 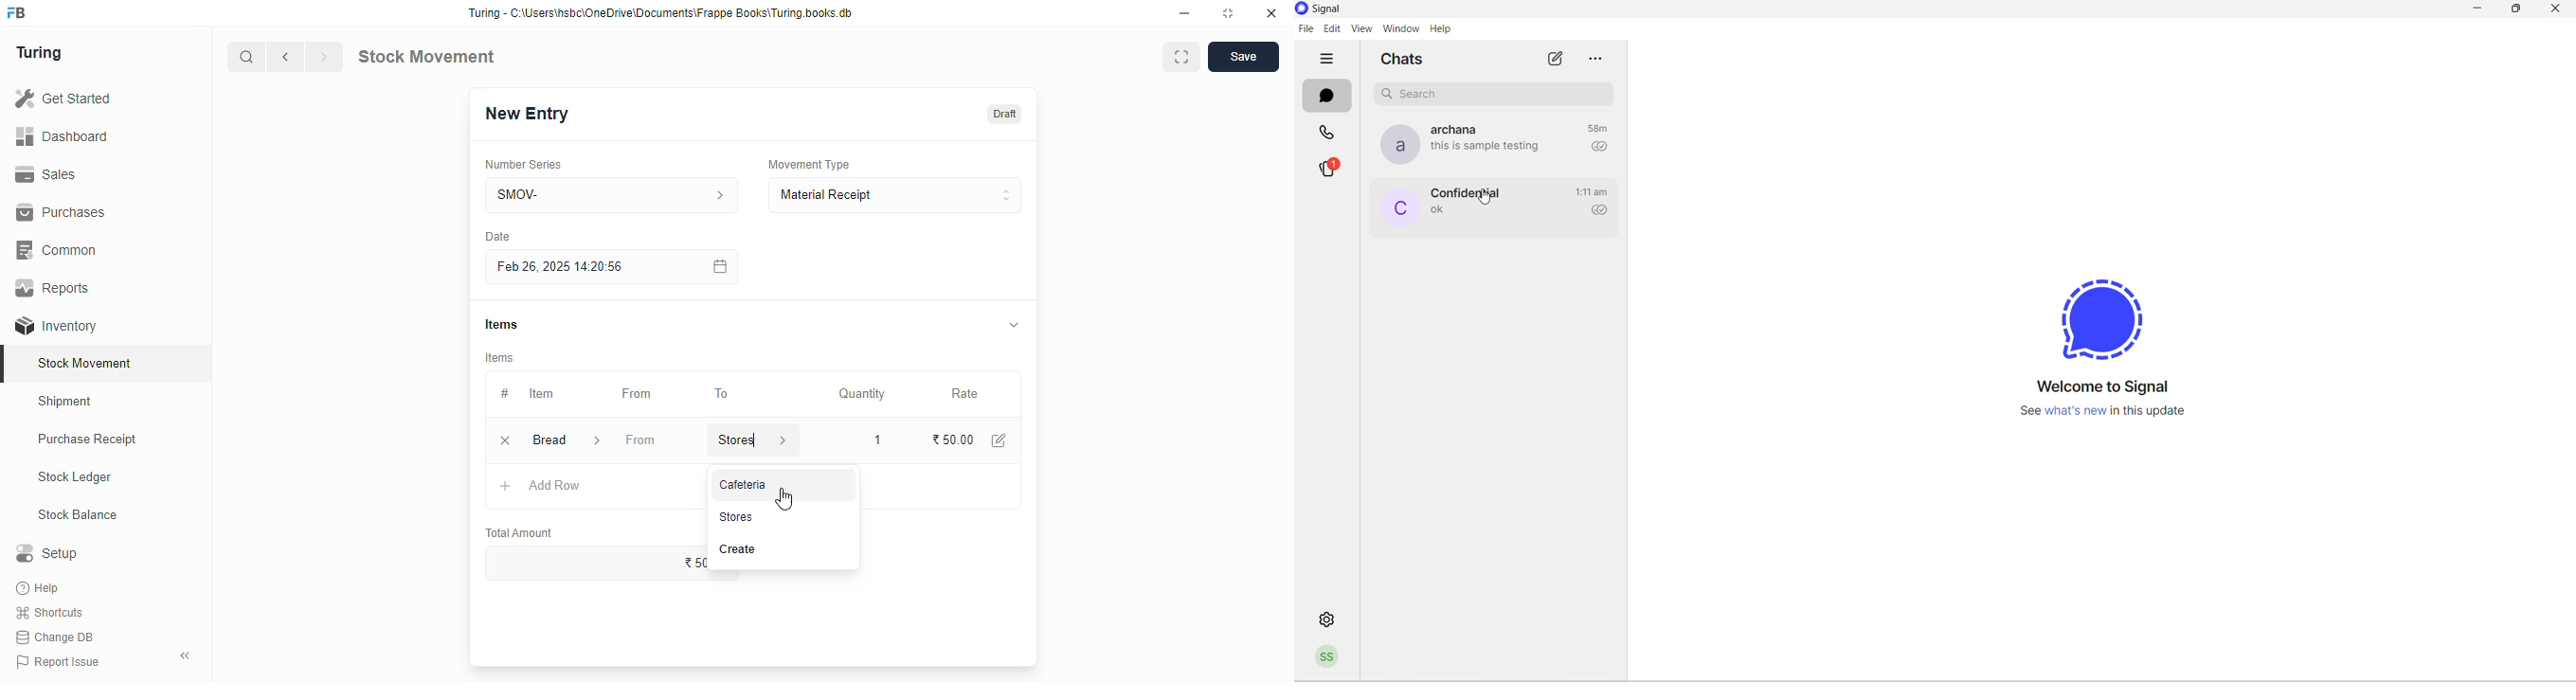 I want to click on bread, so click(x=549, y=440).